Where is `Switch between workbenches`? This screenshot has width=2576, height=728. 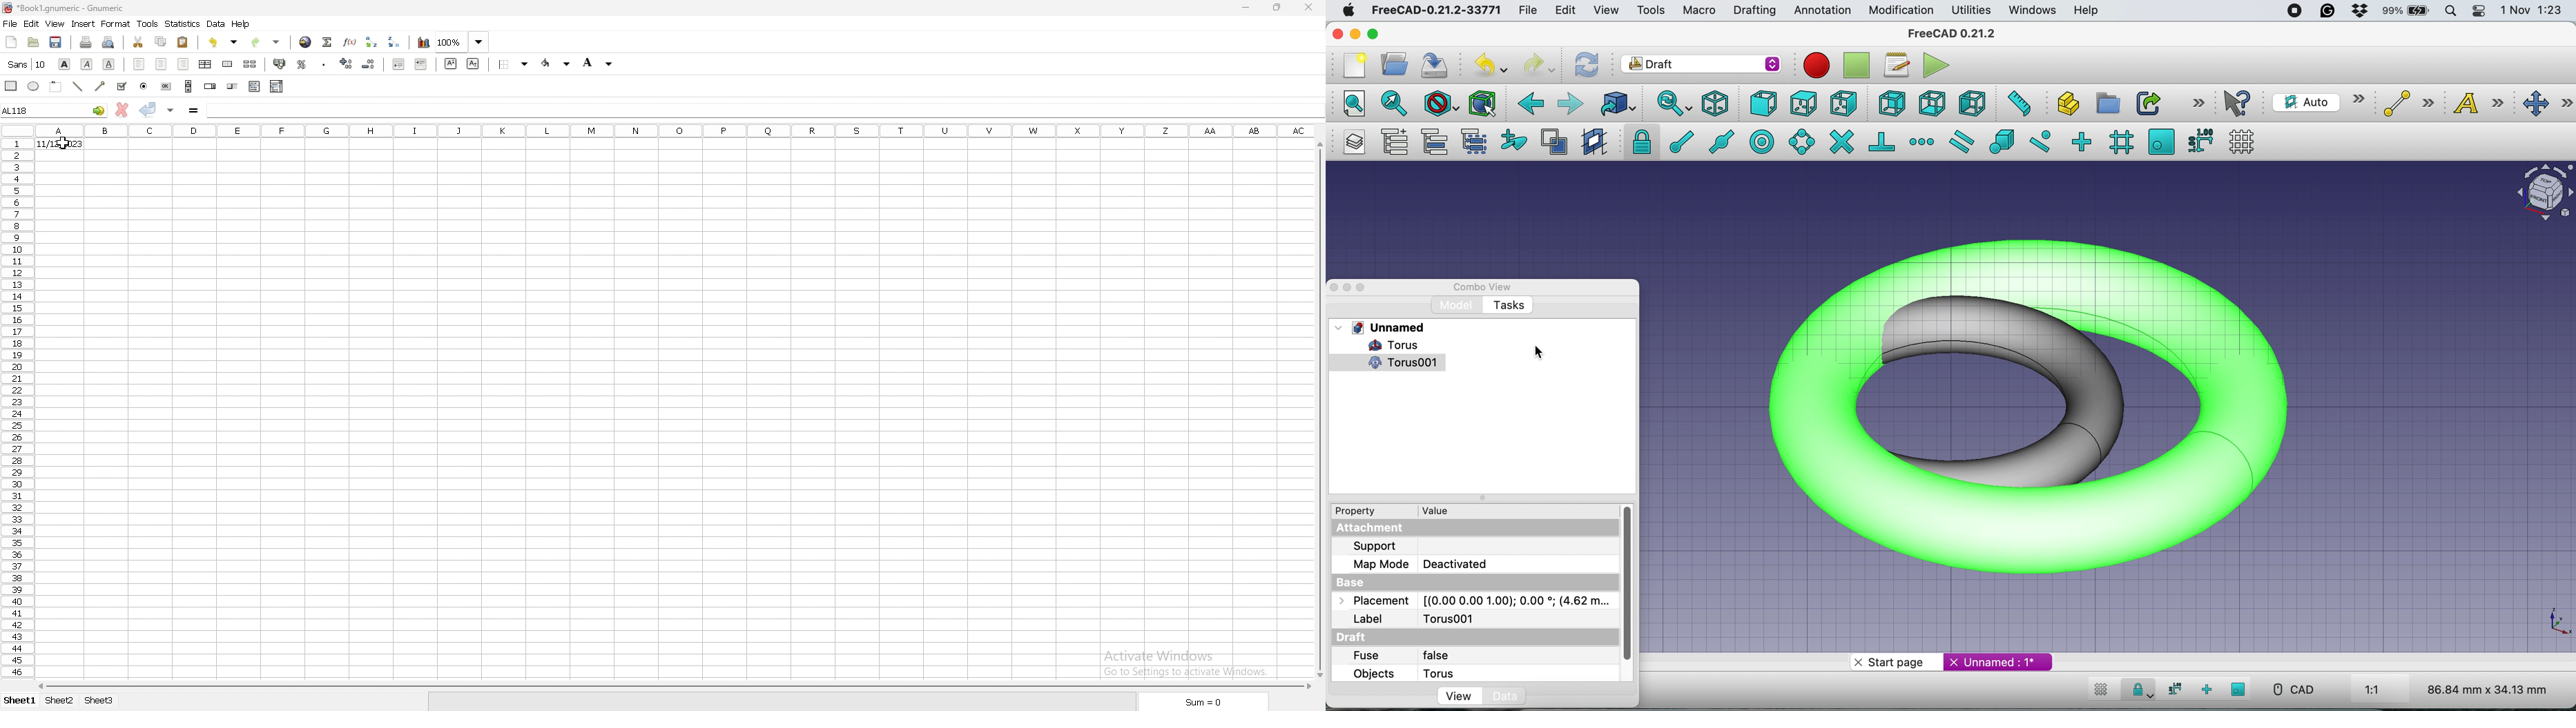 Switch between workbenches is located at coordinates (1701, 65).